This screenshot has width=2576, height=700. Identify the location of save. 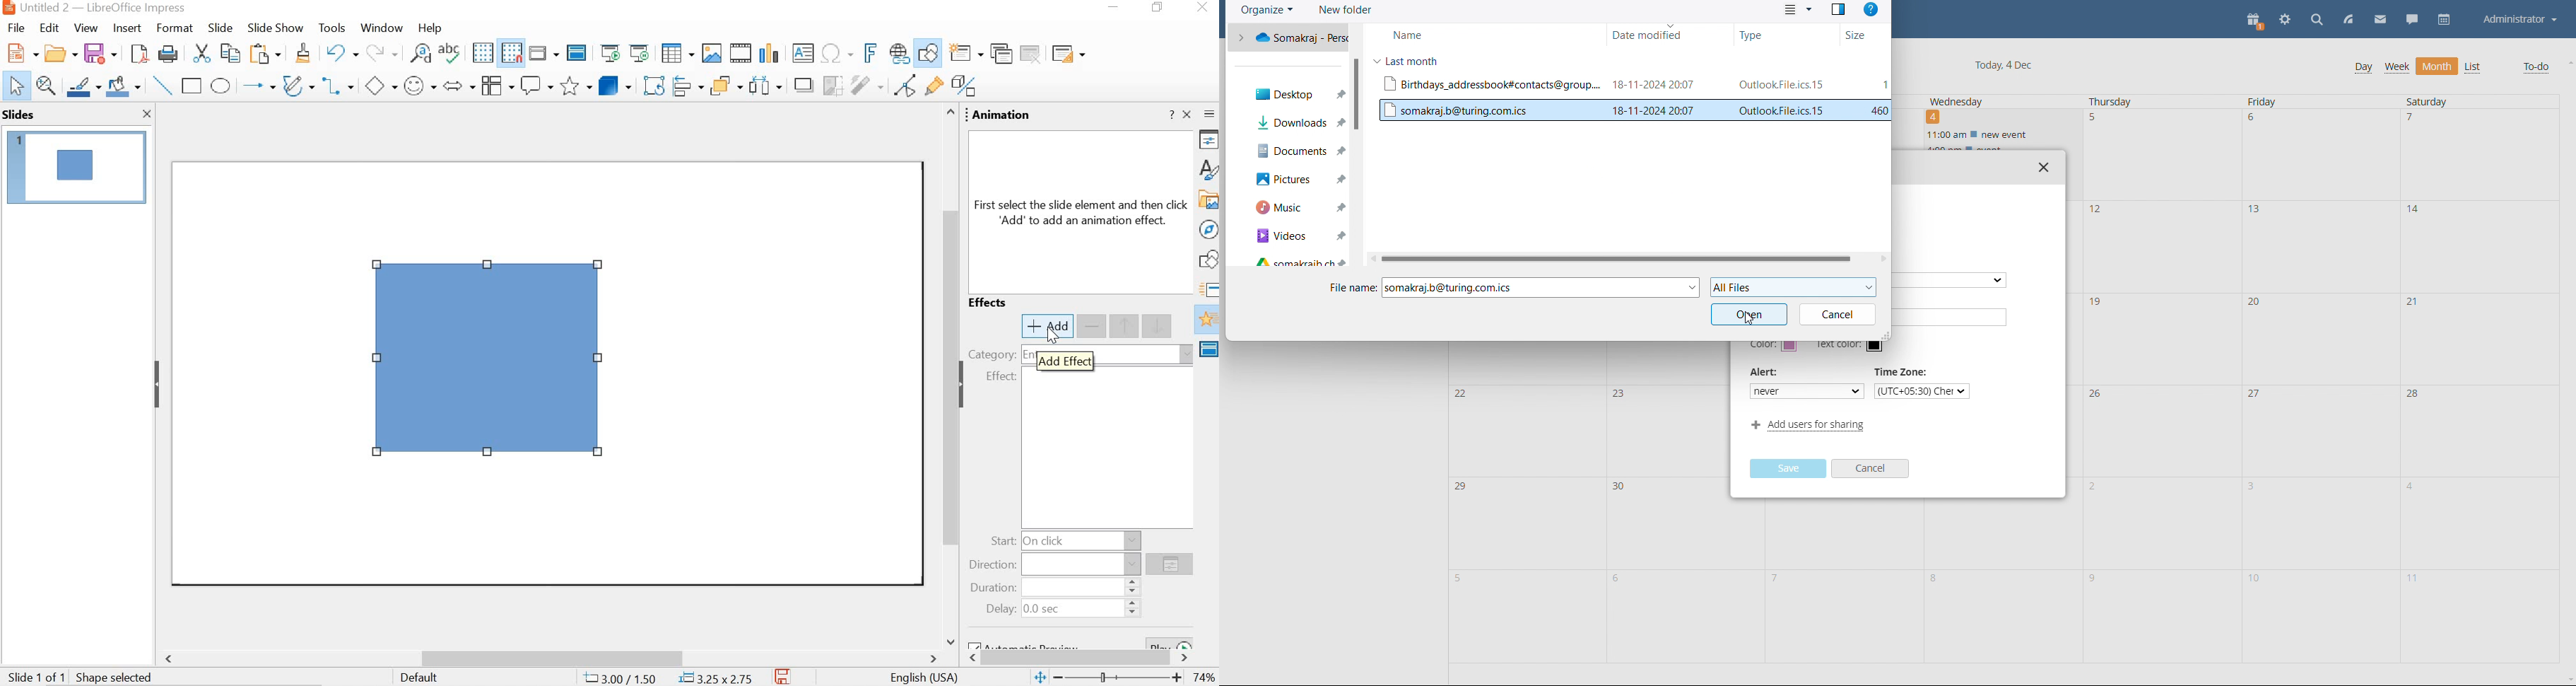
(99, 53).